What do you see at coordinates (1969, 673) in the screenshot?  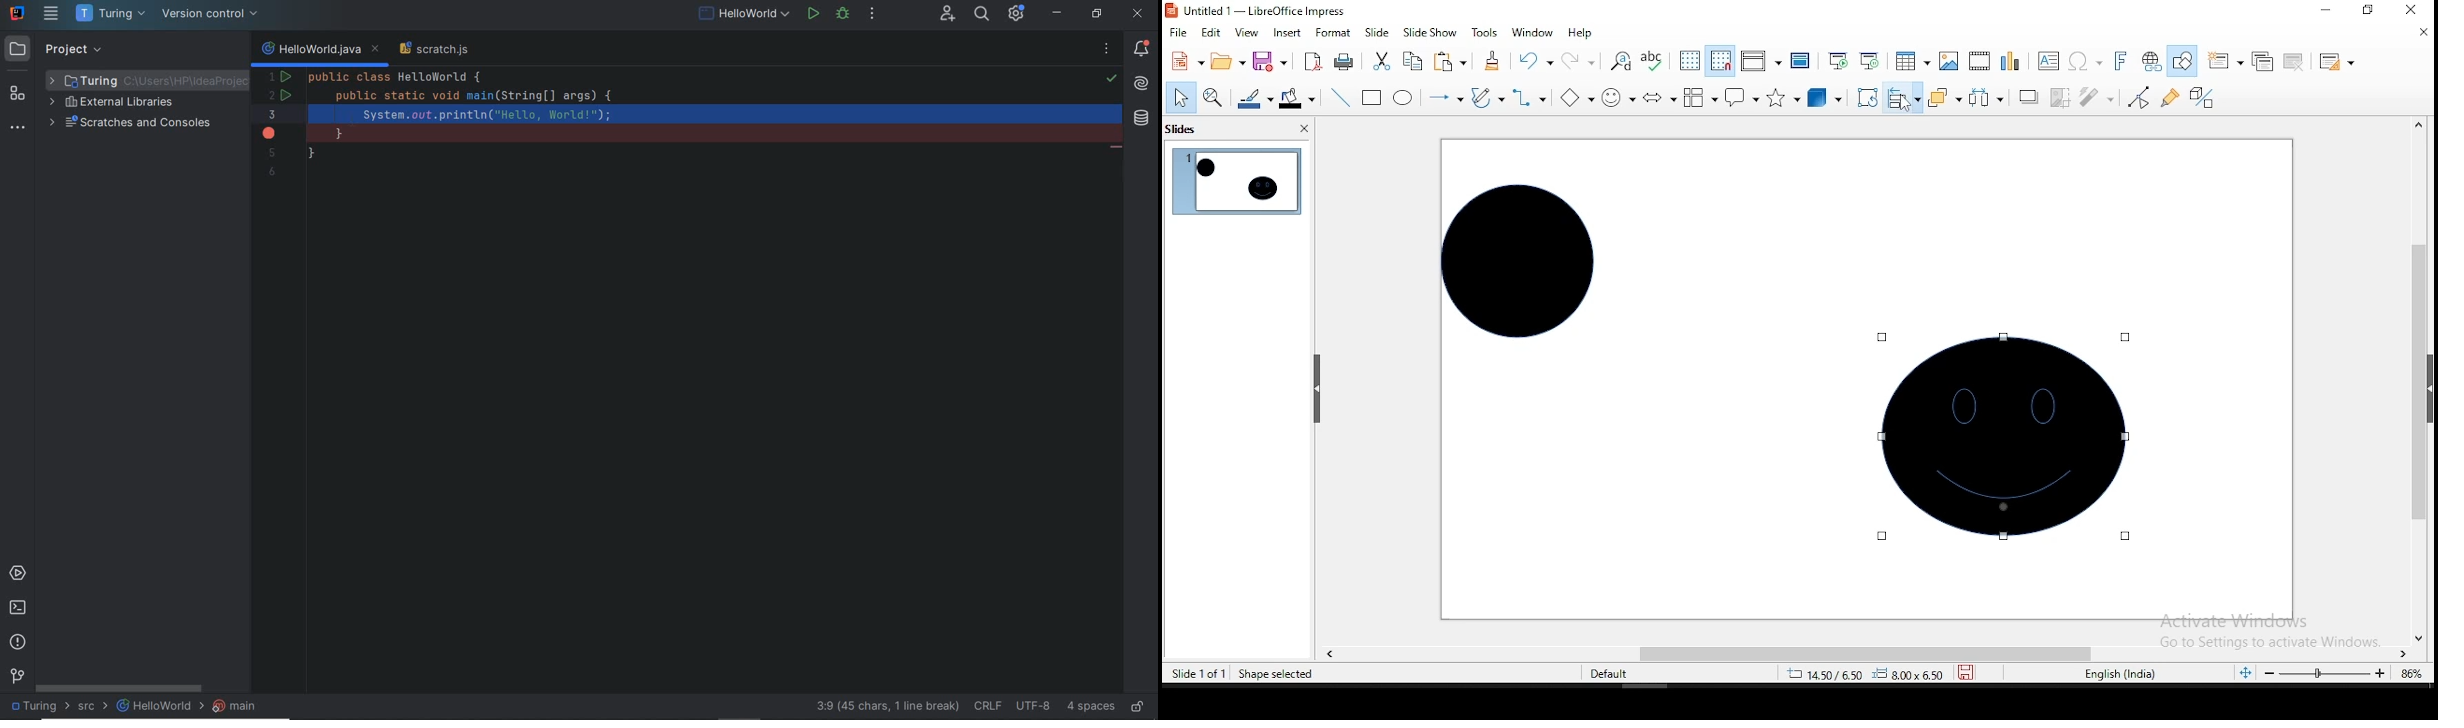 I see `save` at bounding box center [1969, 673].